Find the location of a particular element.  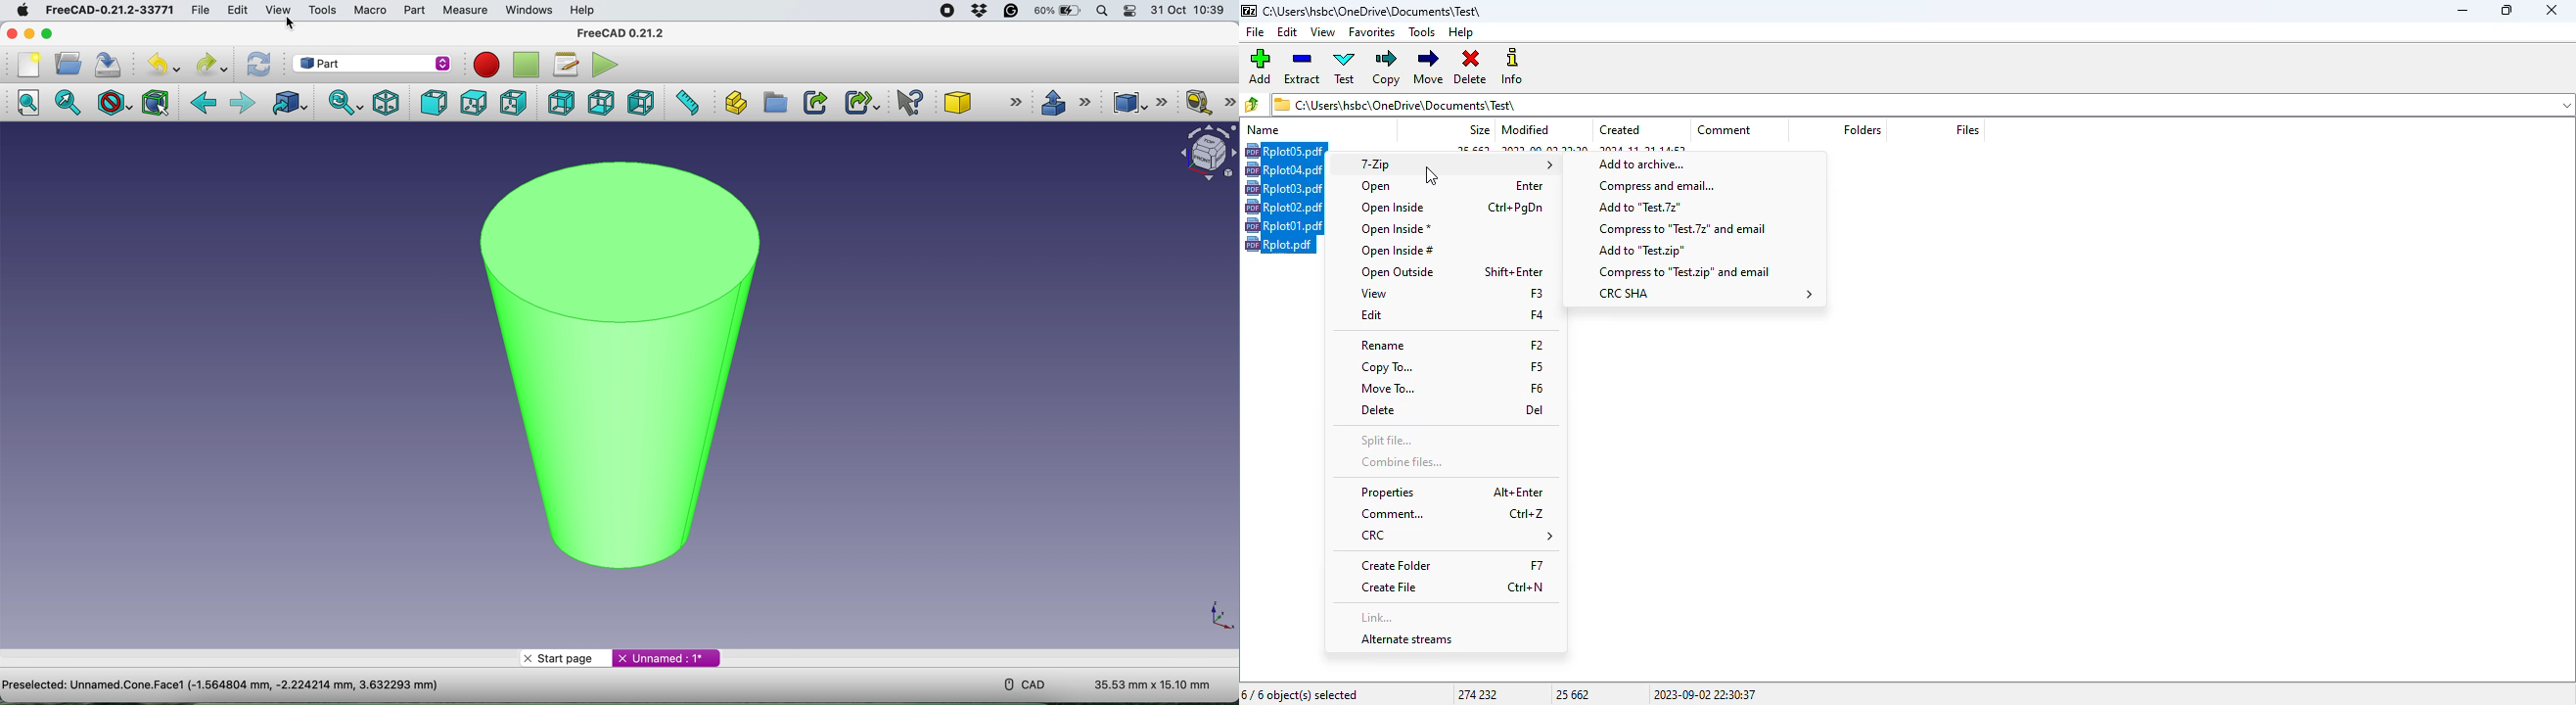

cone is located at coordinates (613, 358).